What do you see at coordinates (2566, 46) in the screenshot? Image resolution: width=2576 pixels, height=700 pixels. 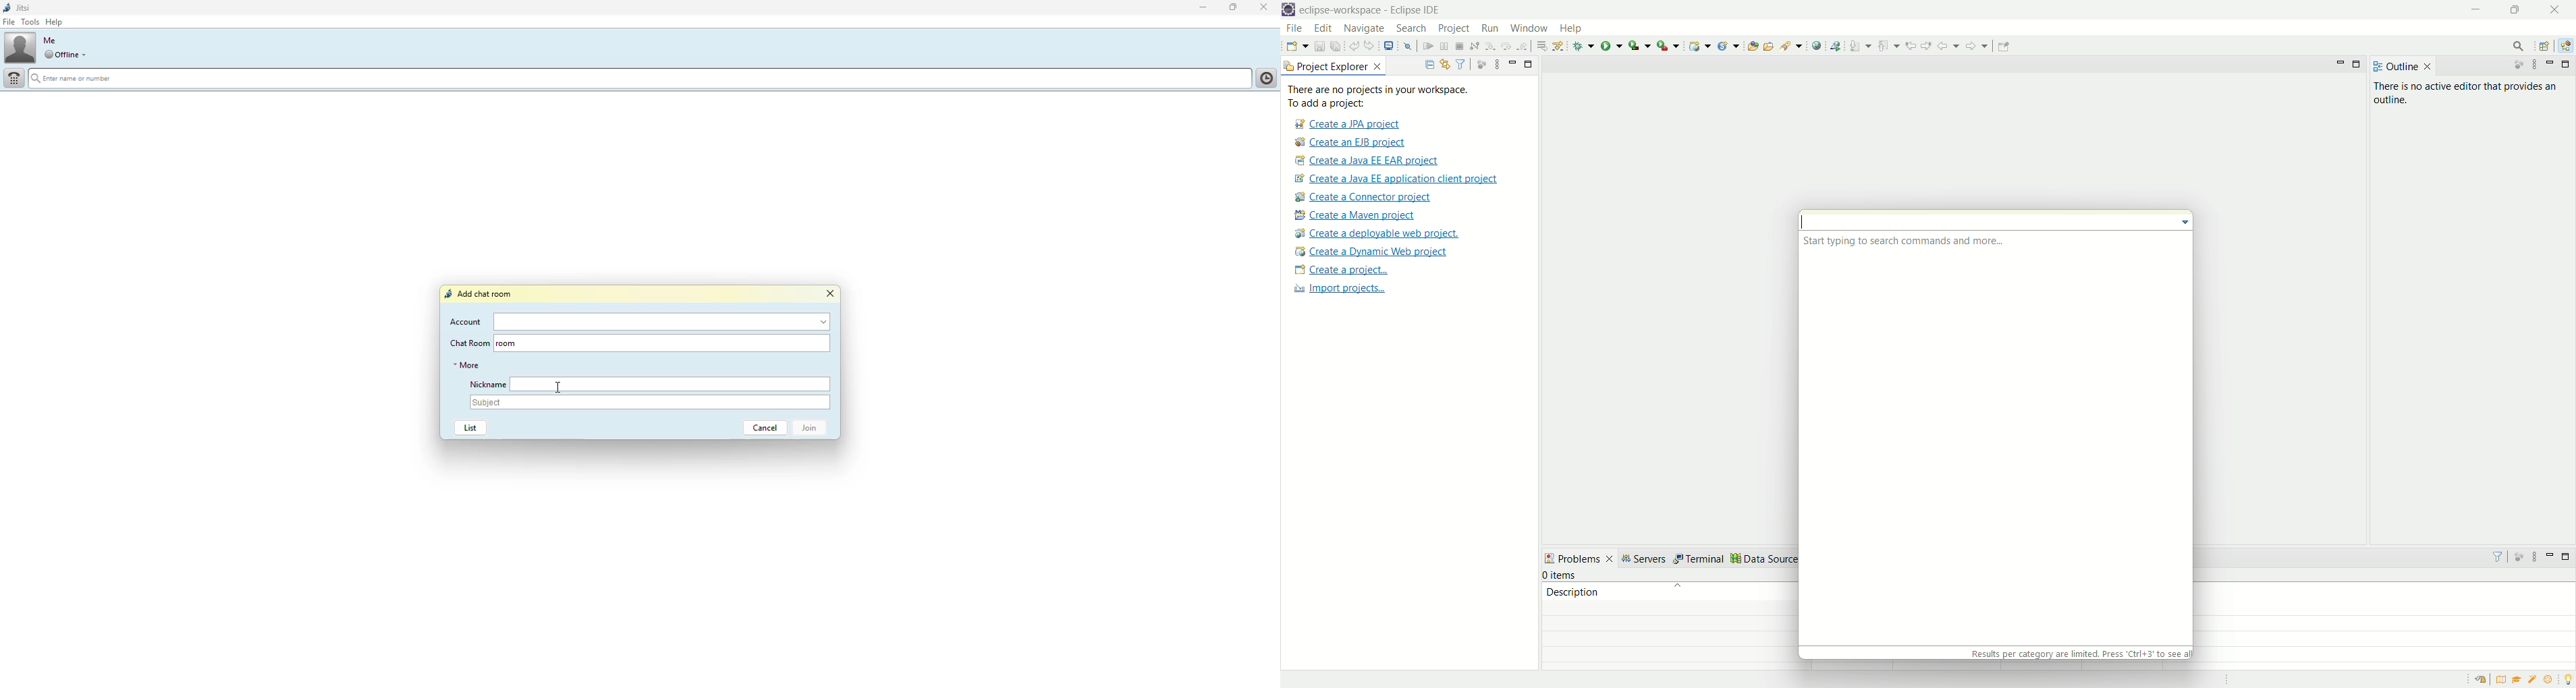 I see `Java EE` at bounding box center [2566, 46].